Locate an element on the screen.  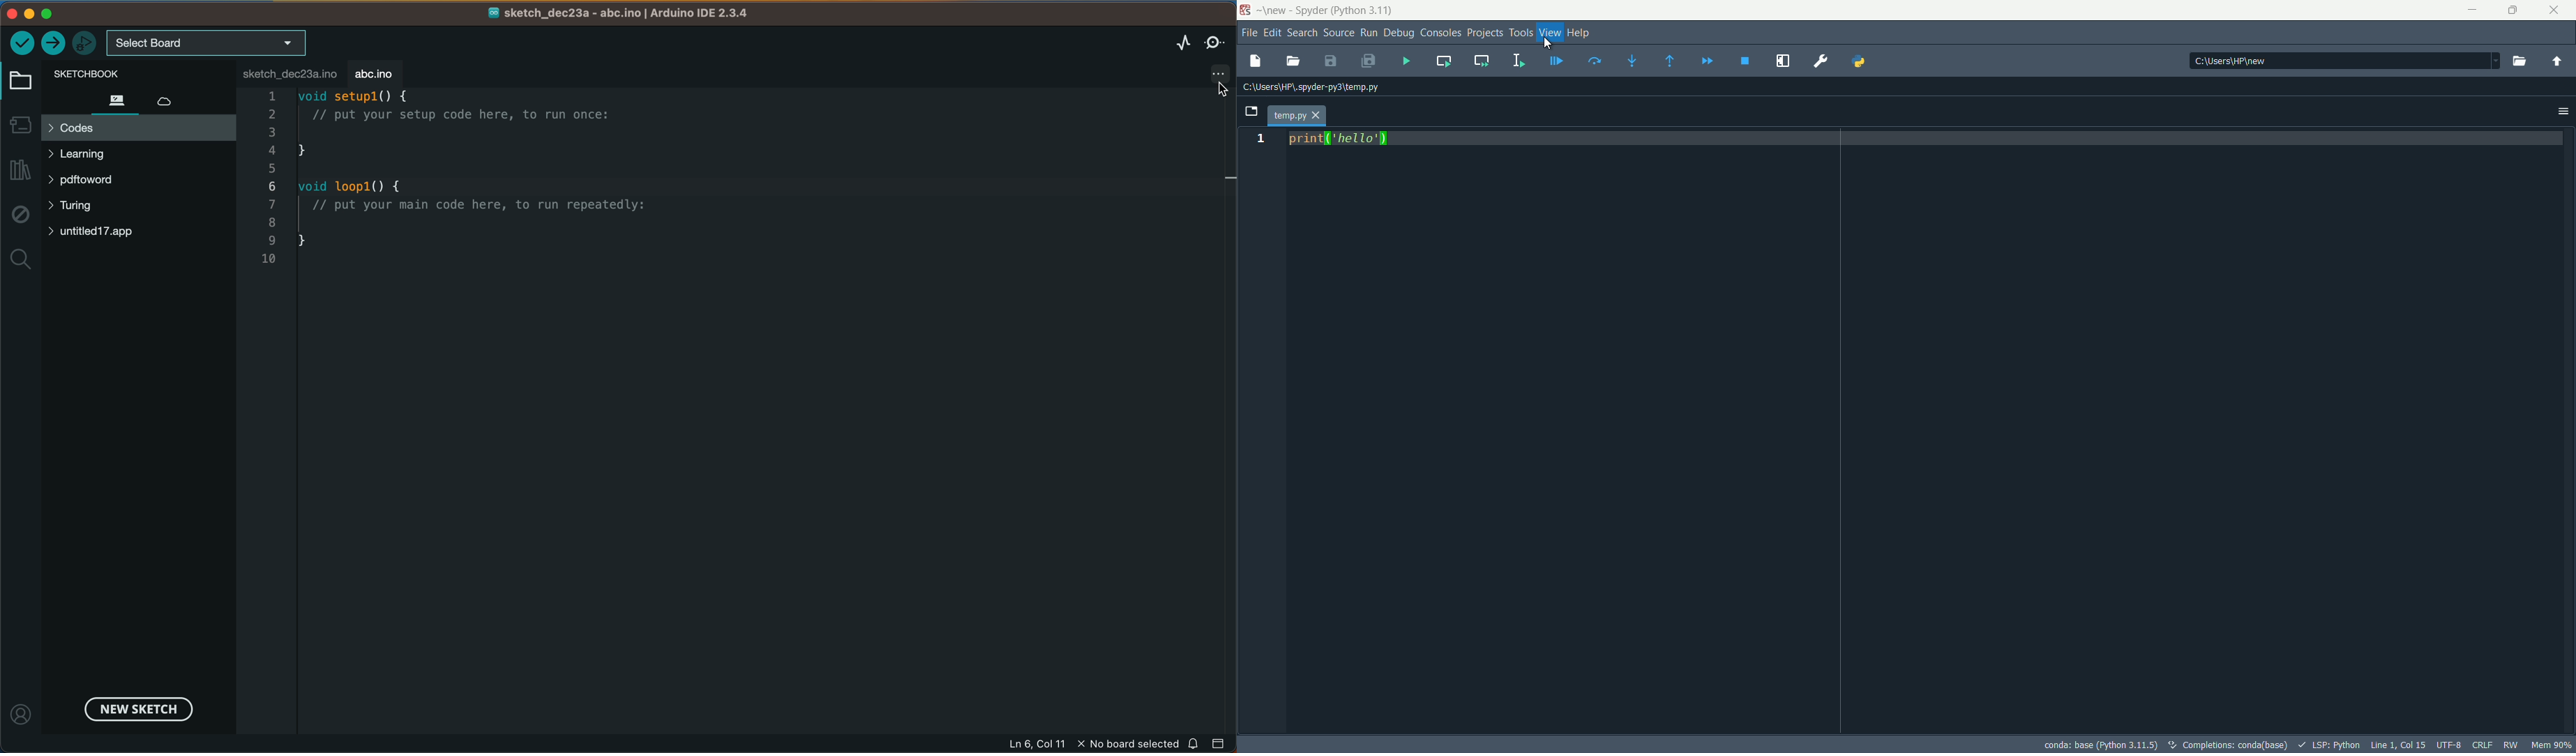
debug file is located at coordinates (1556, 62).